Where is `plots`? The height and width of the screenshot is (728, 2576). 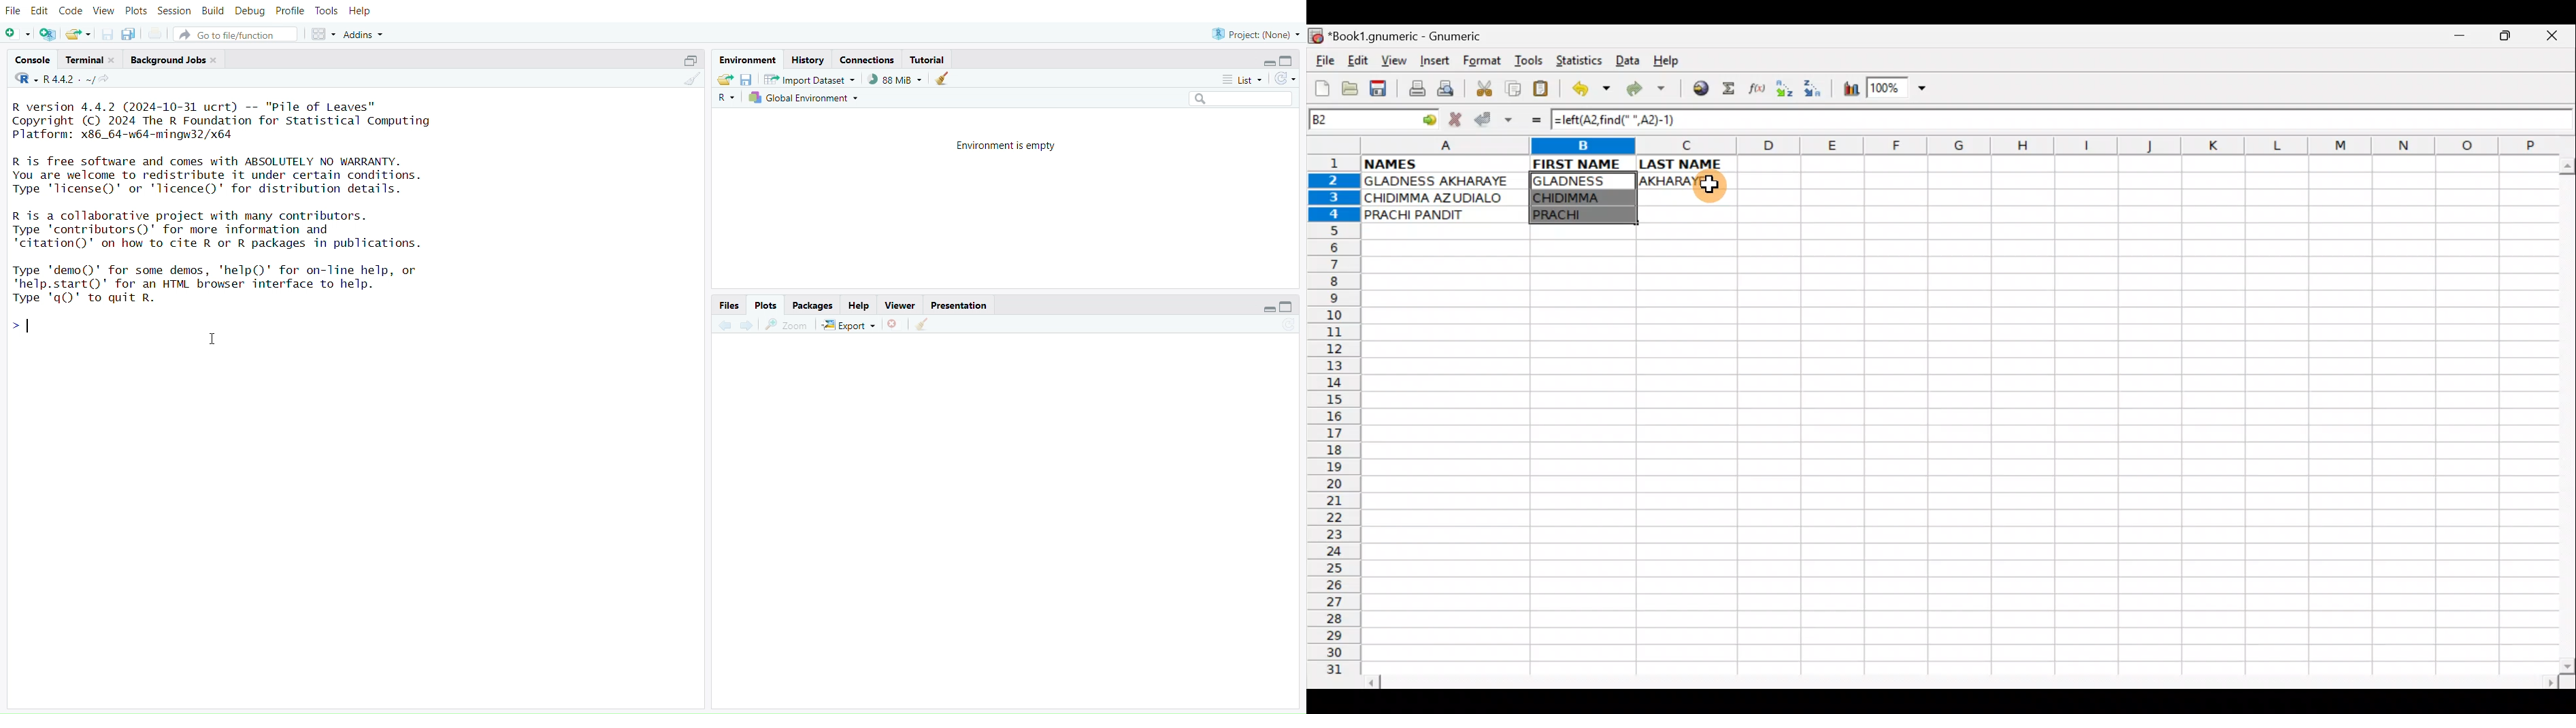 plots is located at coordinates (137, 10).